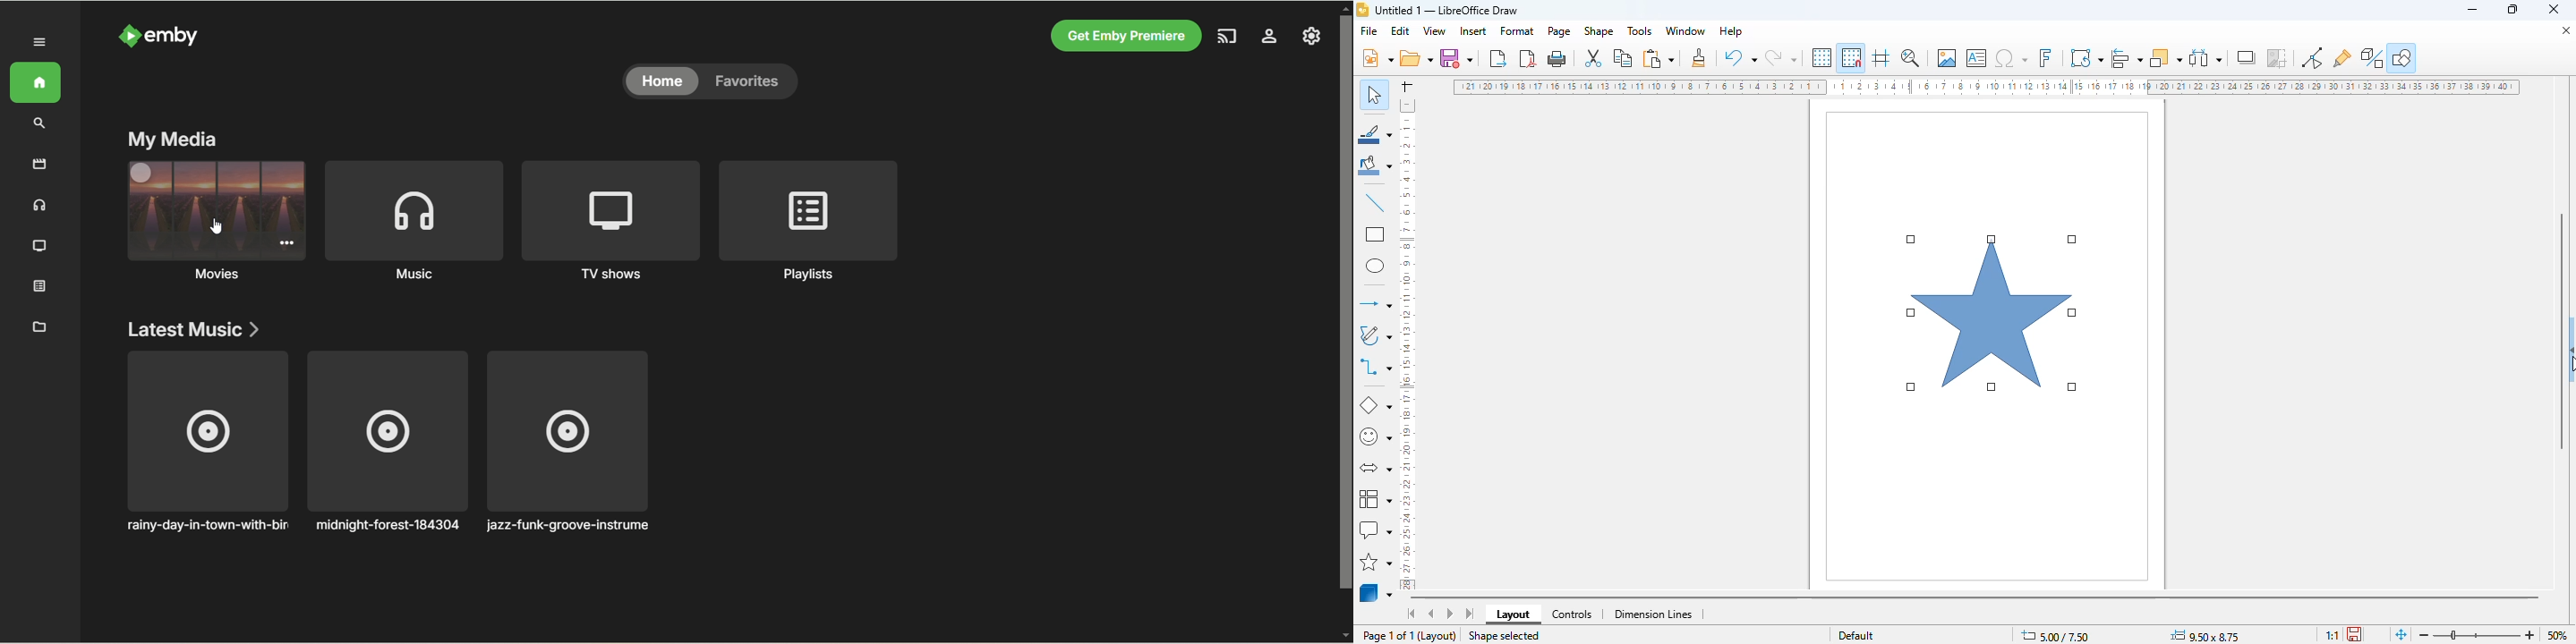 This screenshot has height=644, width=2576. What do you see at coordinates (1375, 529) in the screenshot?
I see `callout shapes` at bounding box center [1375, 529].